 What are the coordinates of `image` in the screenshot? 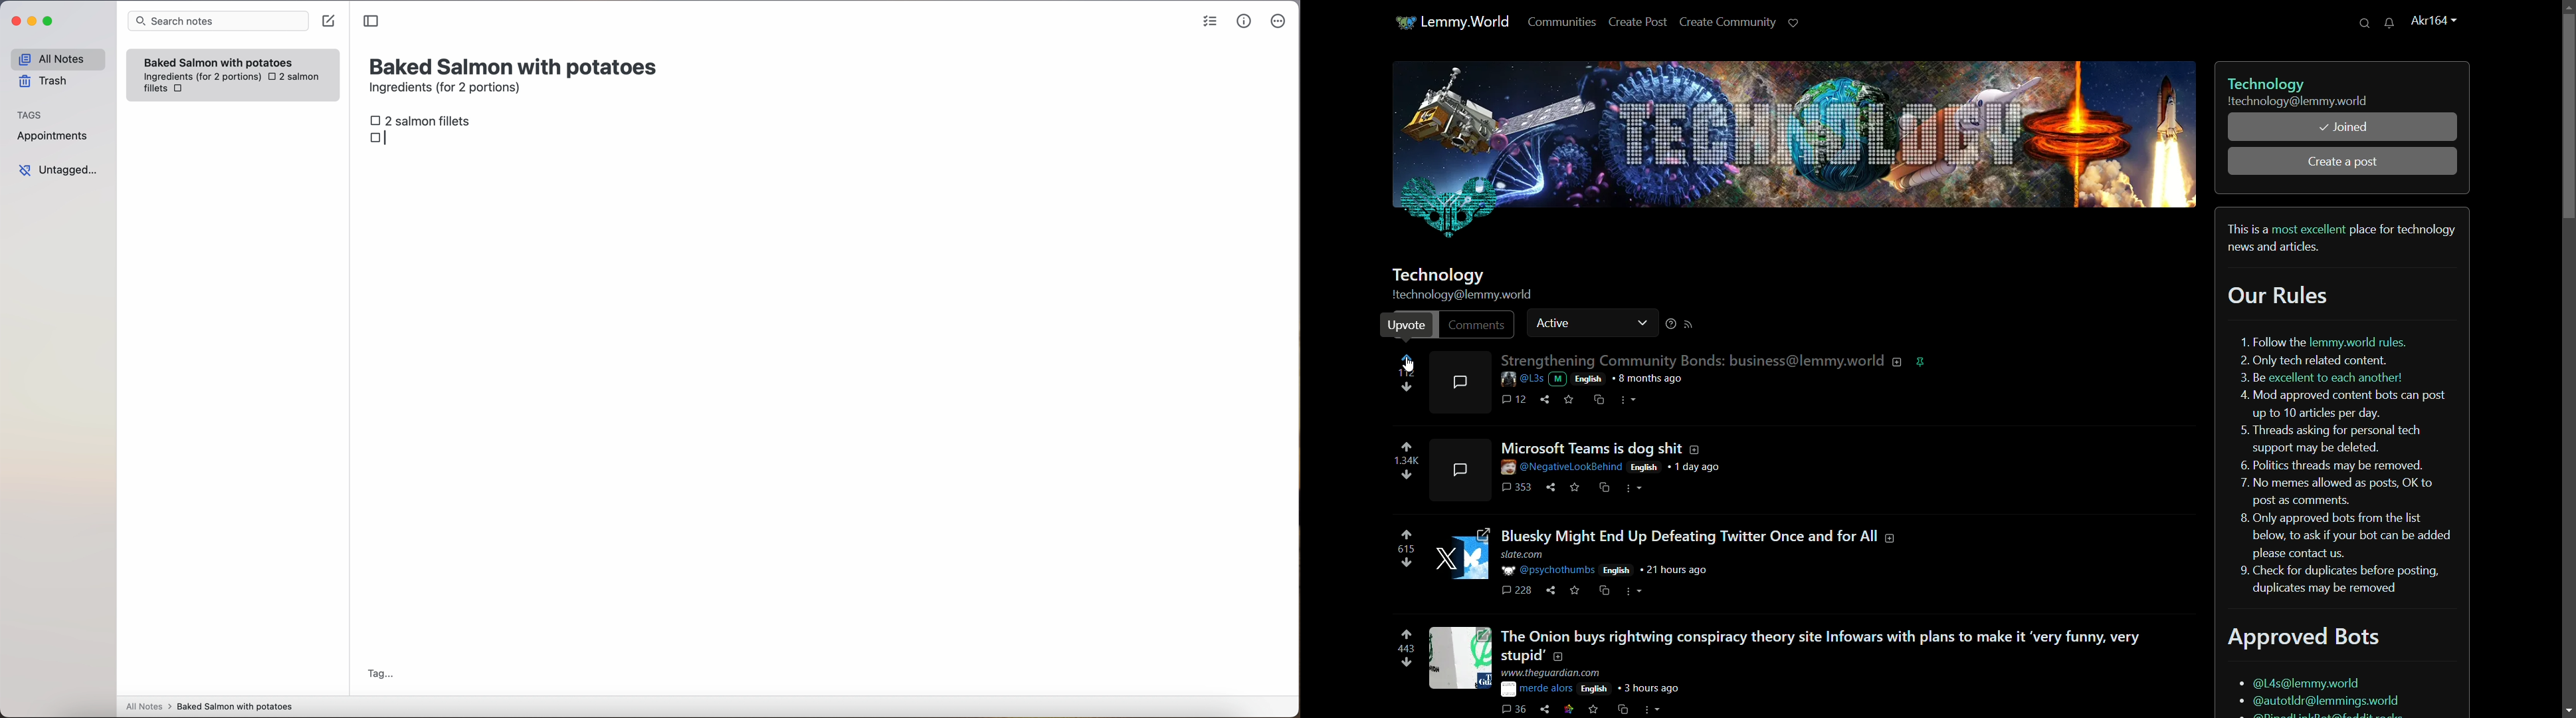 It's located at (1460, 550).